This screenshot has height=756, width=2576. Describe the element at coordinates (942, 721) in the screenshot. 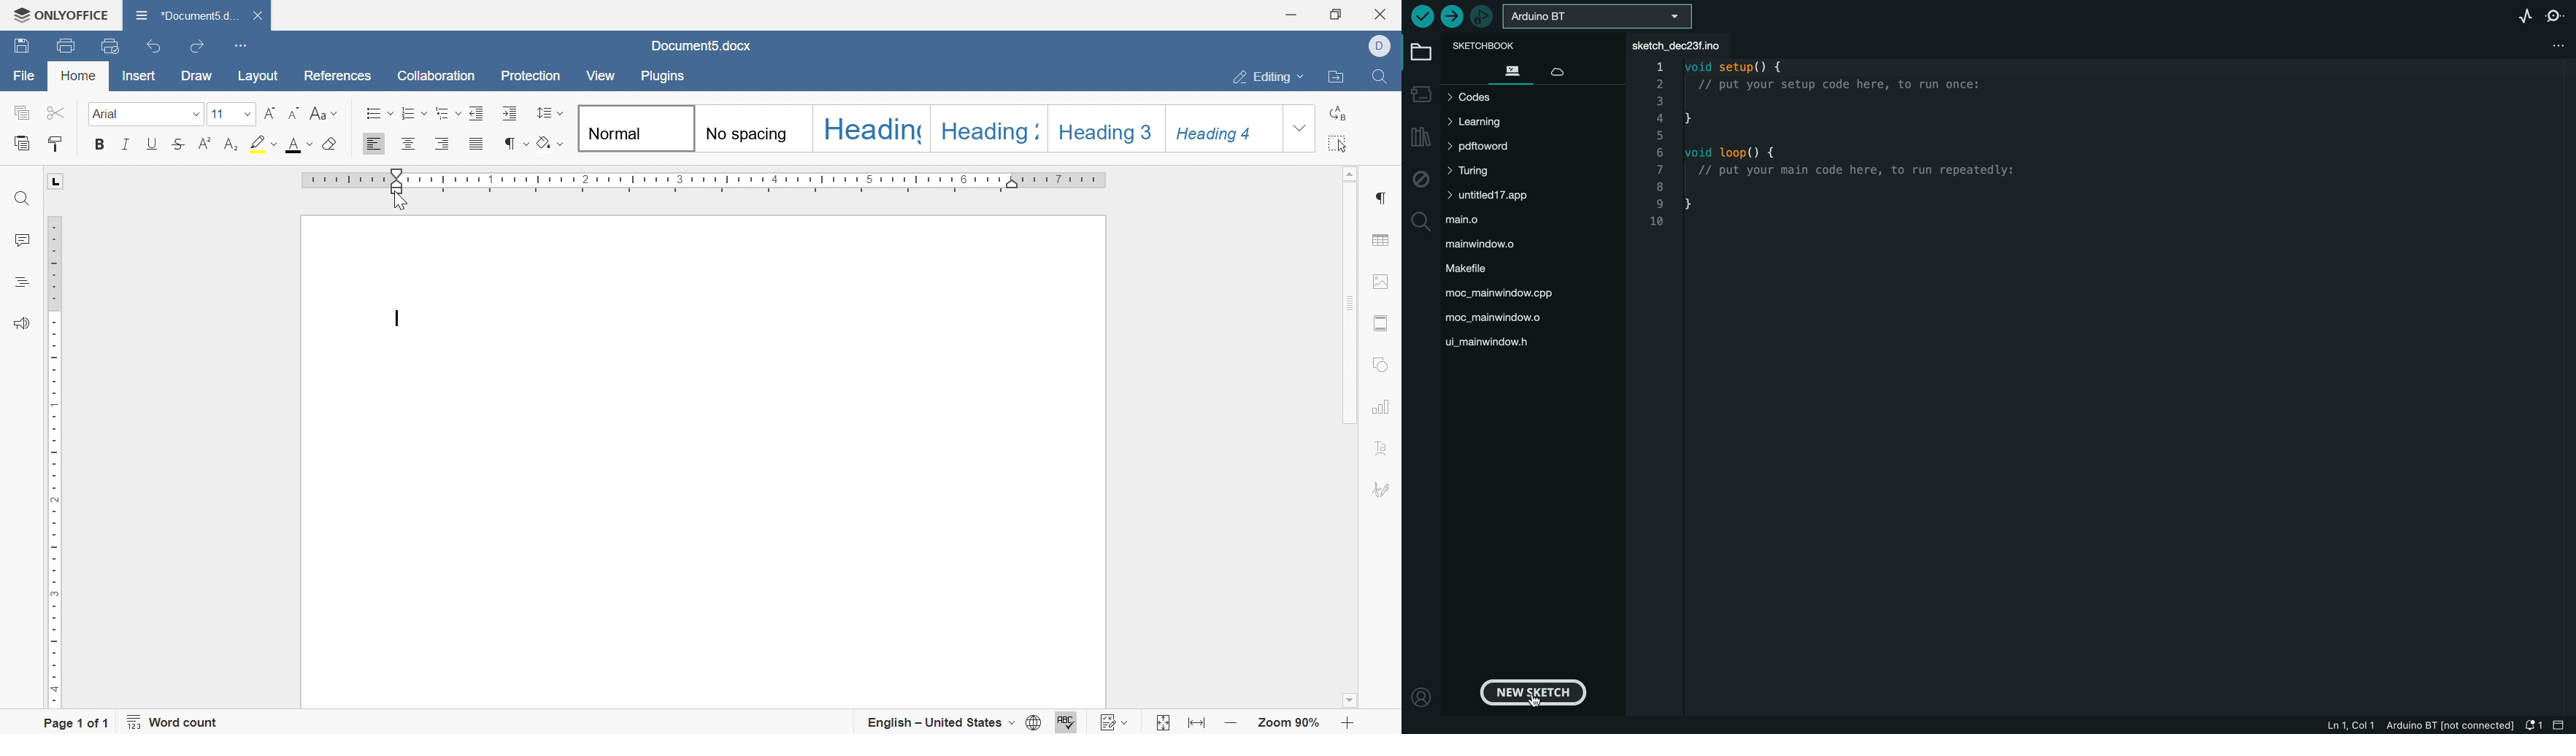

I see `set text language` at that location.